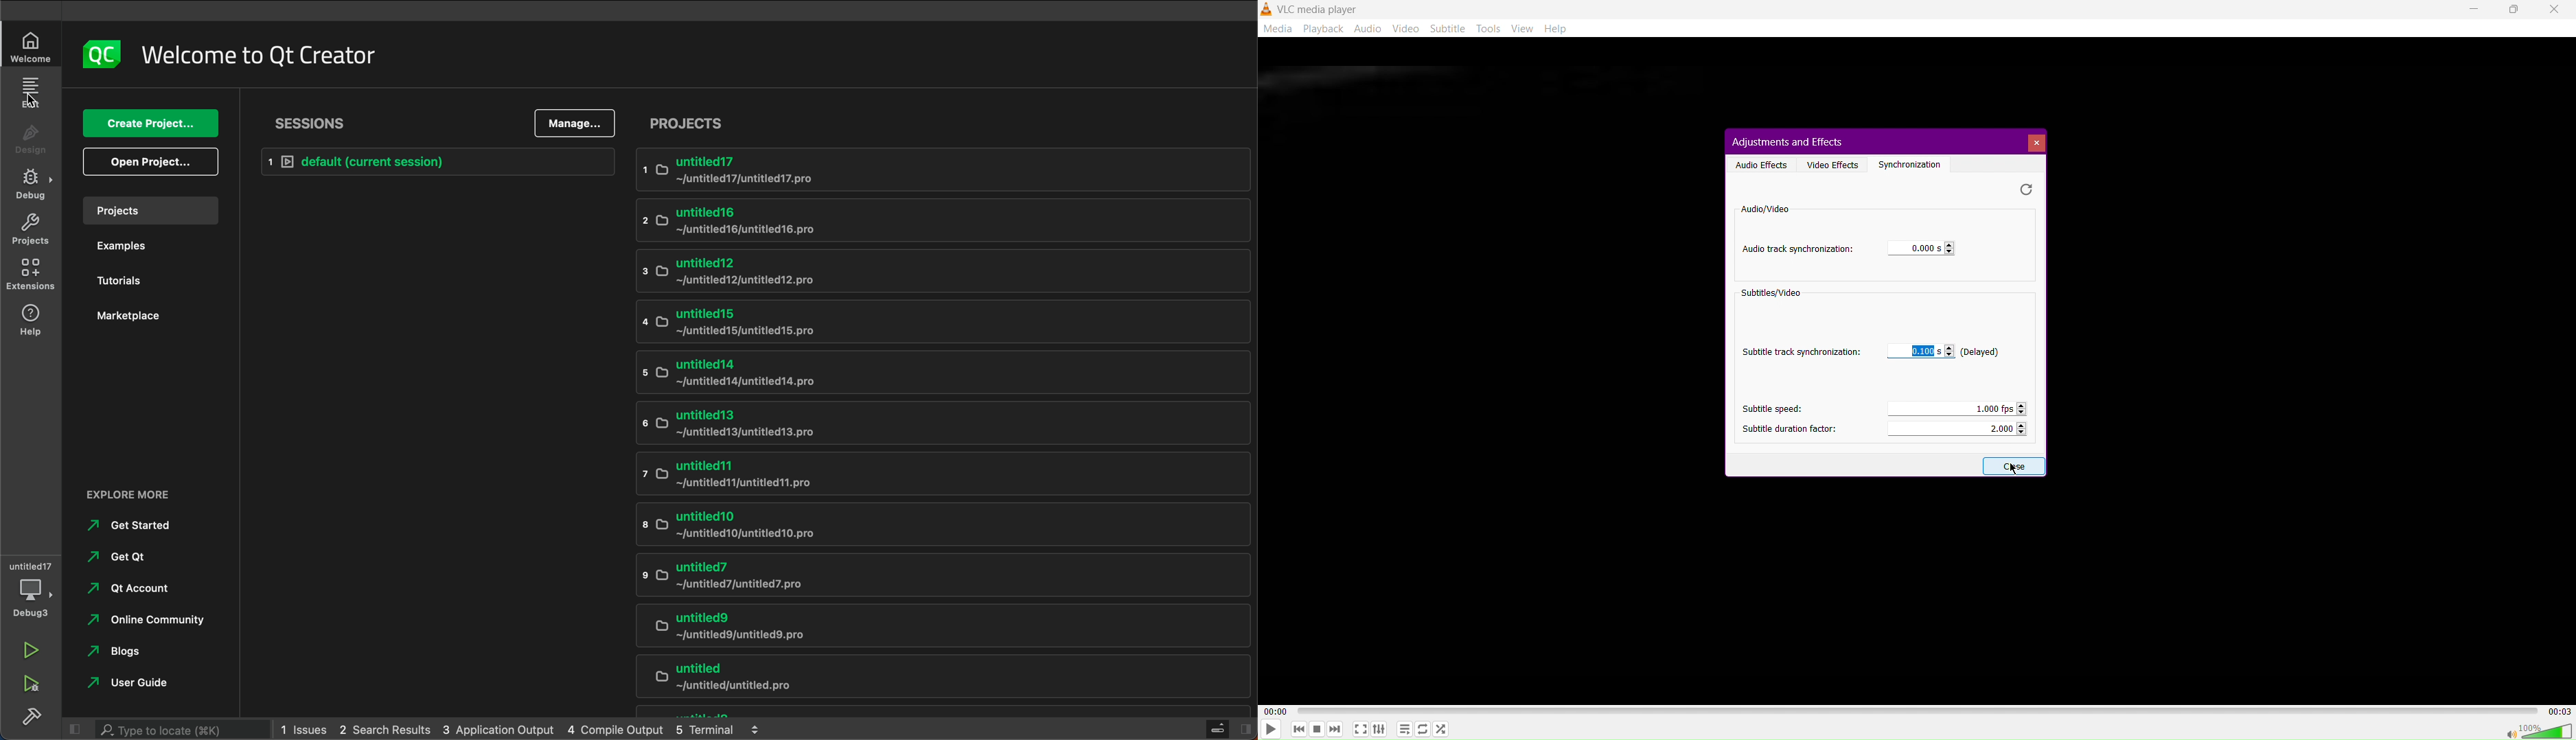 This screenshot has height=756, width=2576. Describe the element at coordinates (1335, 728) in the screenshot. I see `Skip forward` at that location.